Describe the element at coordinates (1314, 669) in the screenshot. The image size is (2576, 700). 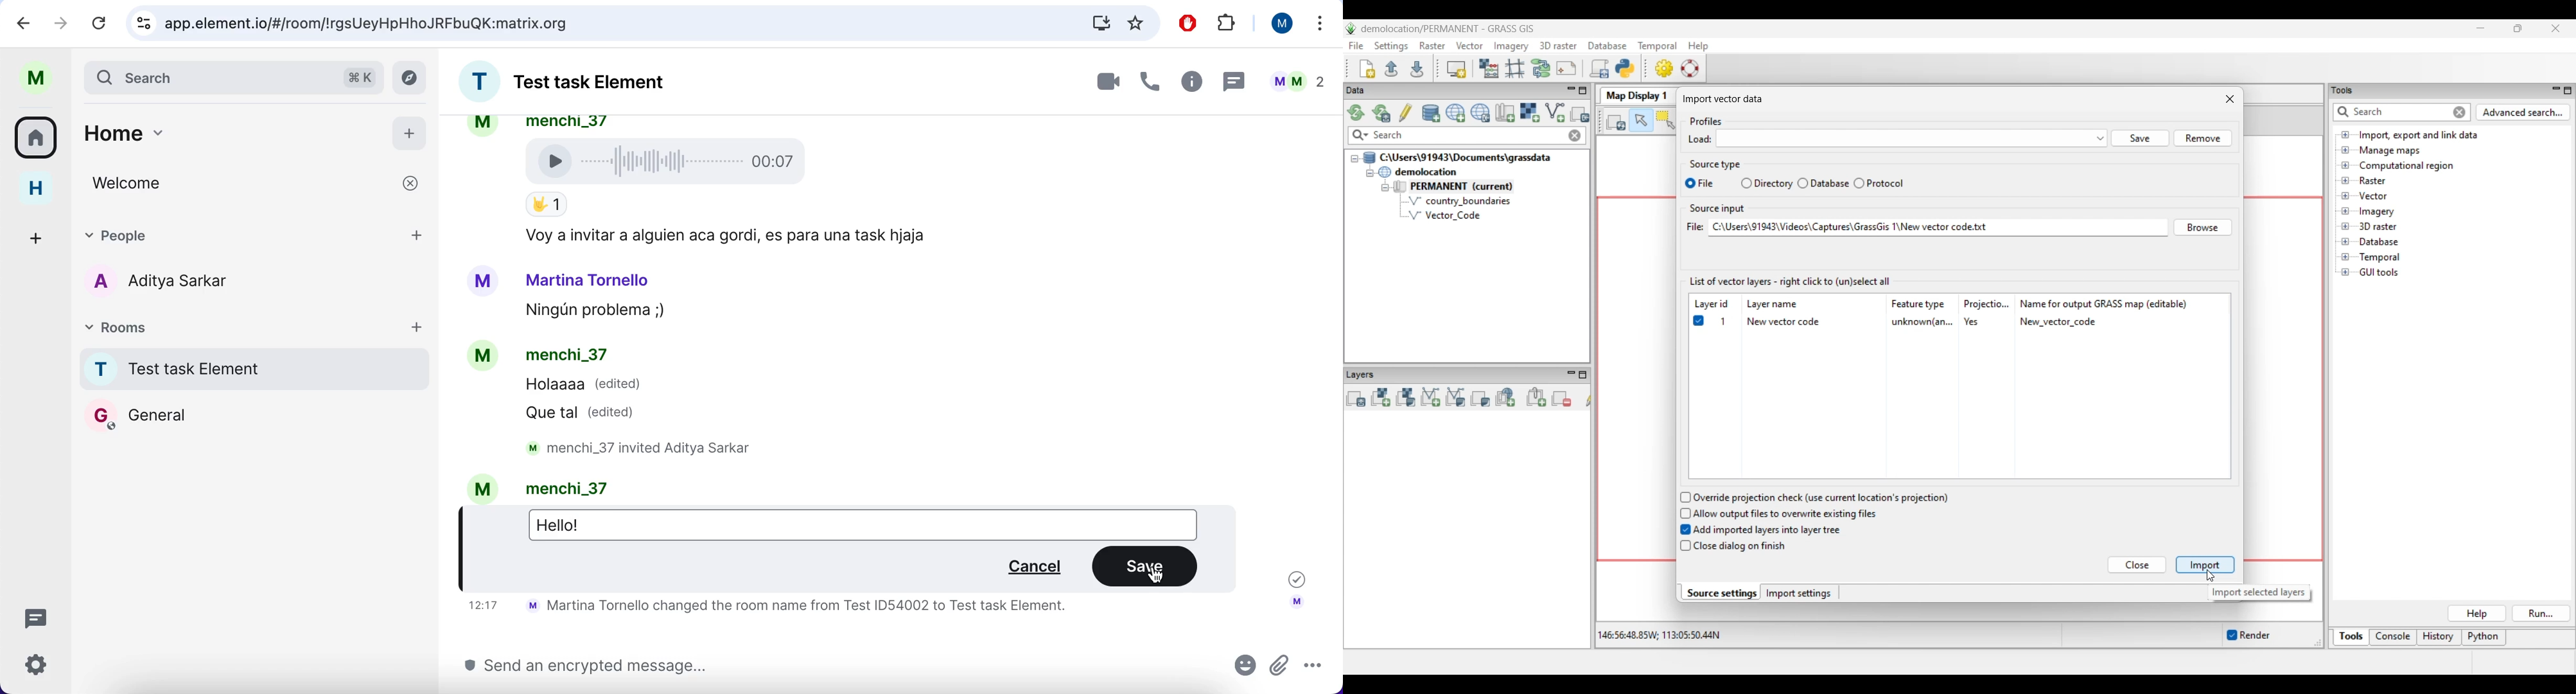
I see `more options` at that location.